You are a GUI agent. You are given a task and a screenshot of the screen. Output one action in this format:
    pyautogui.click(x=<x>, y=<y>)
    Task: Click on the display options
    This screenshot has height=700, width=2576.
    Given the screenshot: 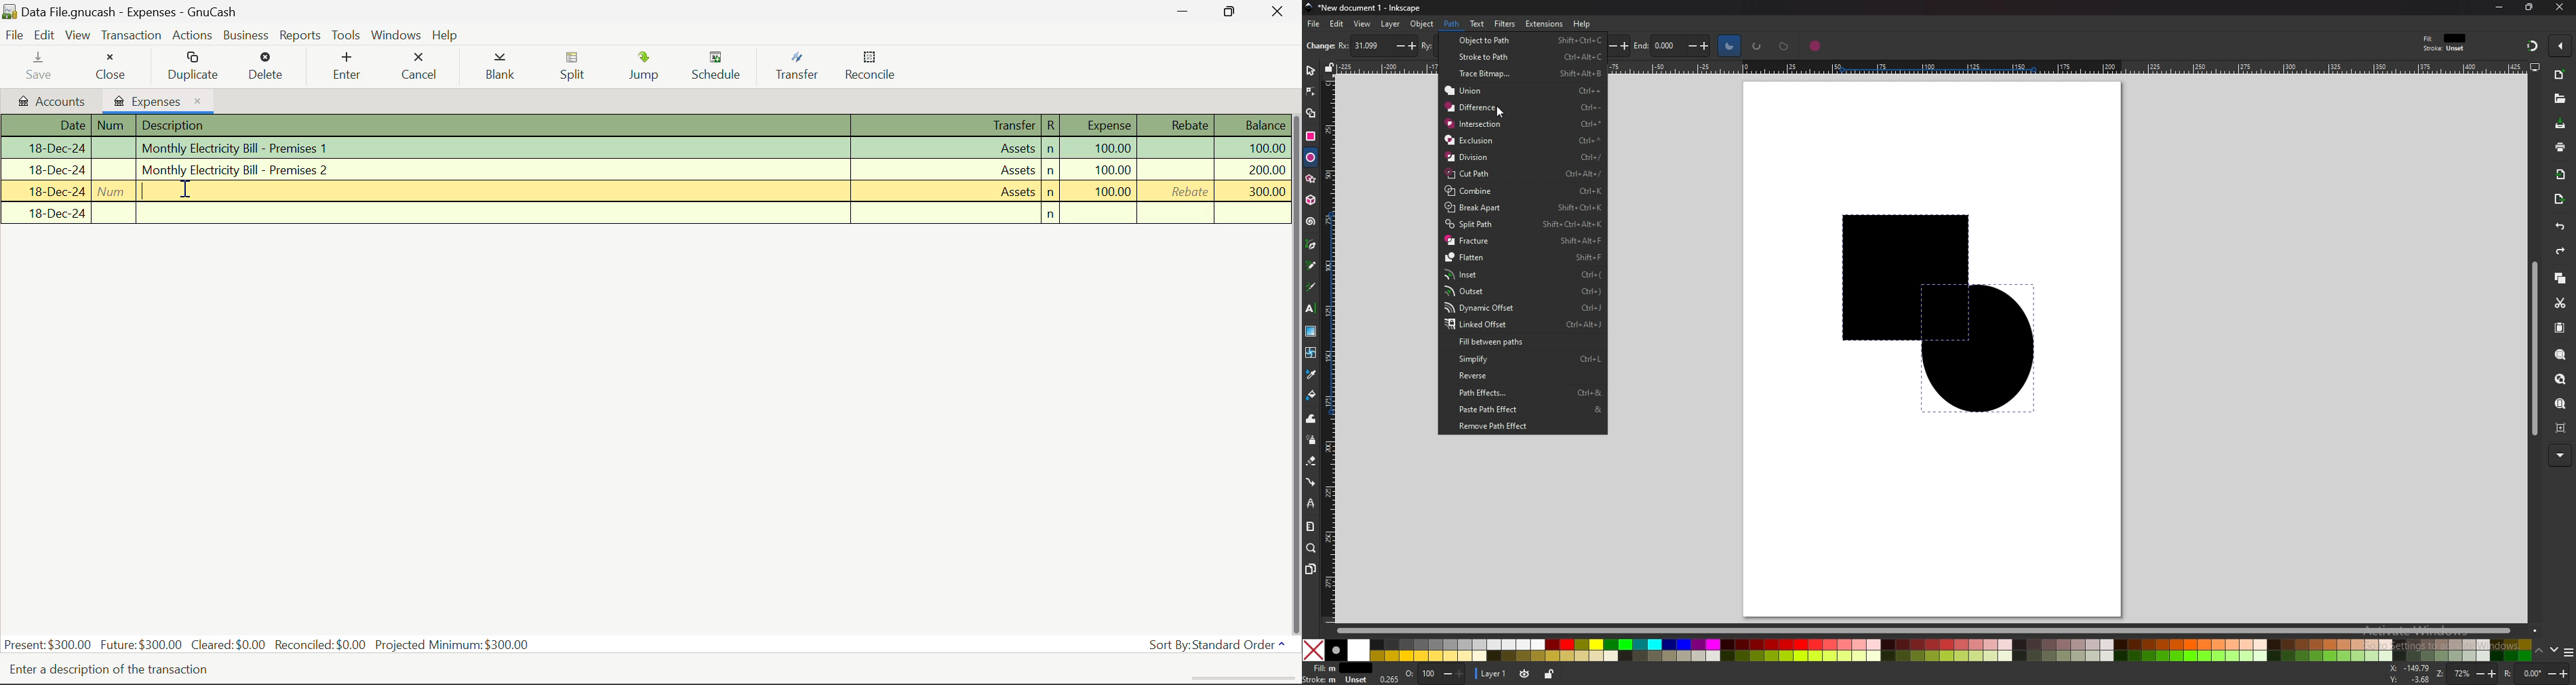 What is the action you would take?
    pyautogui.click(x=2534, y=66)
    